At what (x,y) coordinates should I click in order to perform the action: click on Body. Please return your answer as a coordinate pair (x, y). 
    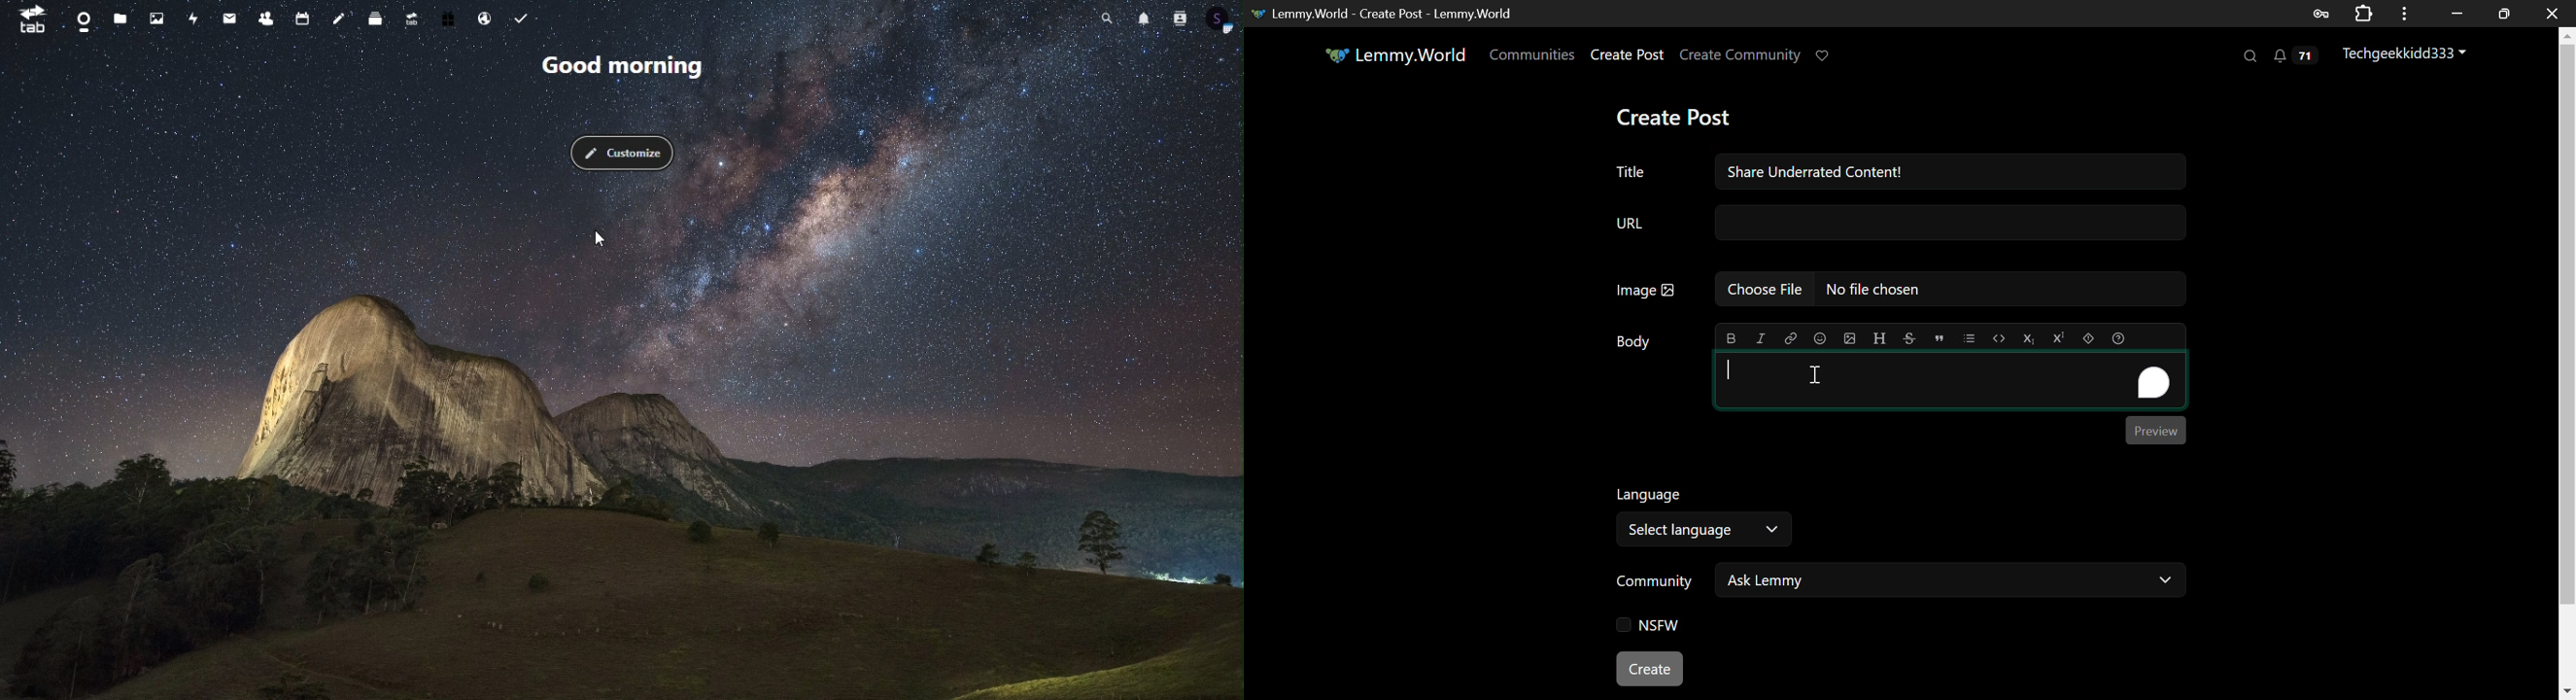
    Looking at the image, I should click on (1635, 342).